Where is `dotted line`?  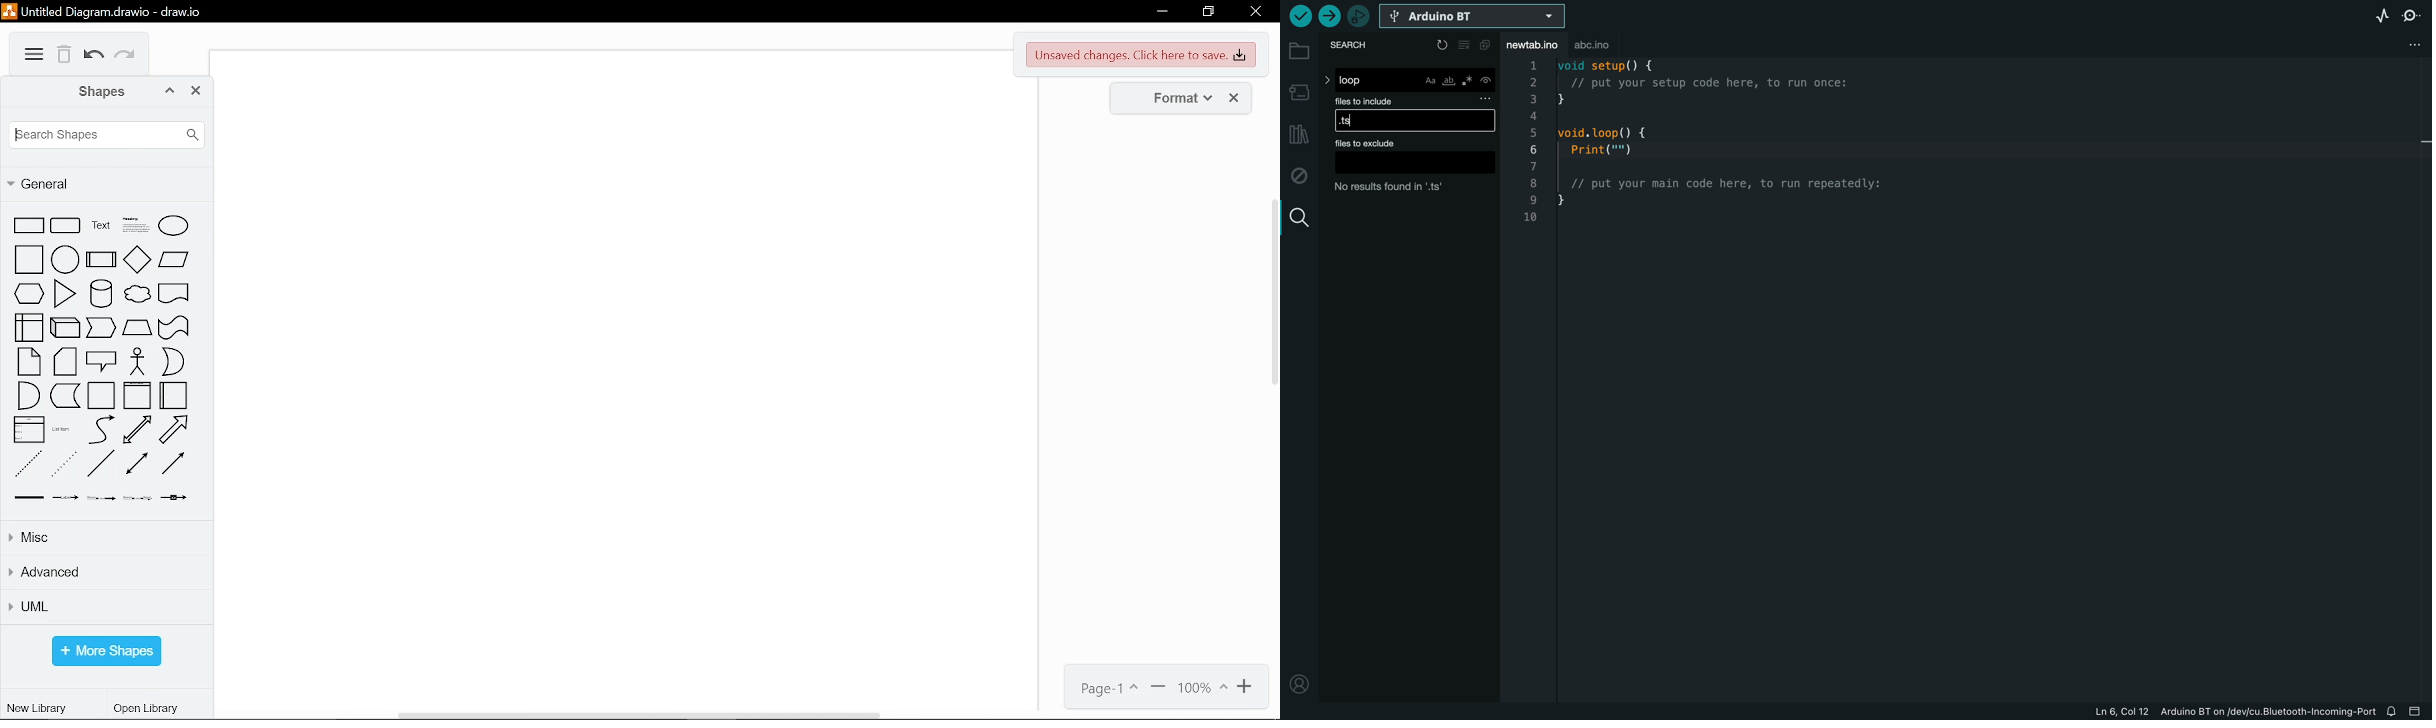
dotted line is located at coordinates (64, 464).